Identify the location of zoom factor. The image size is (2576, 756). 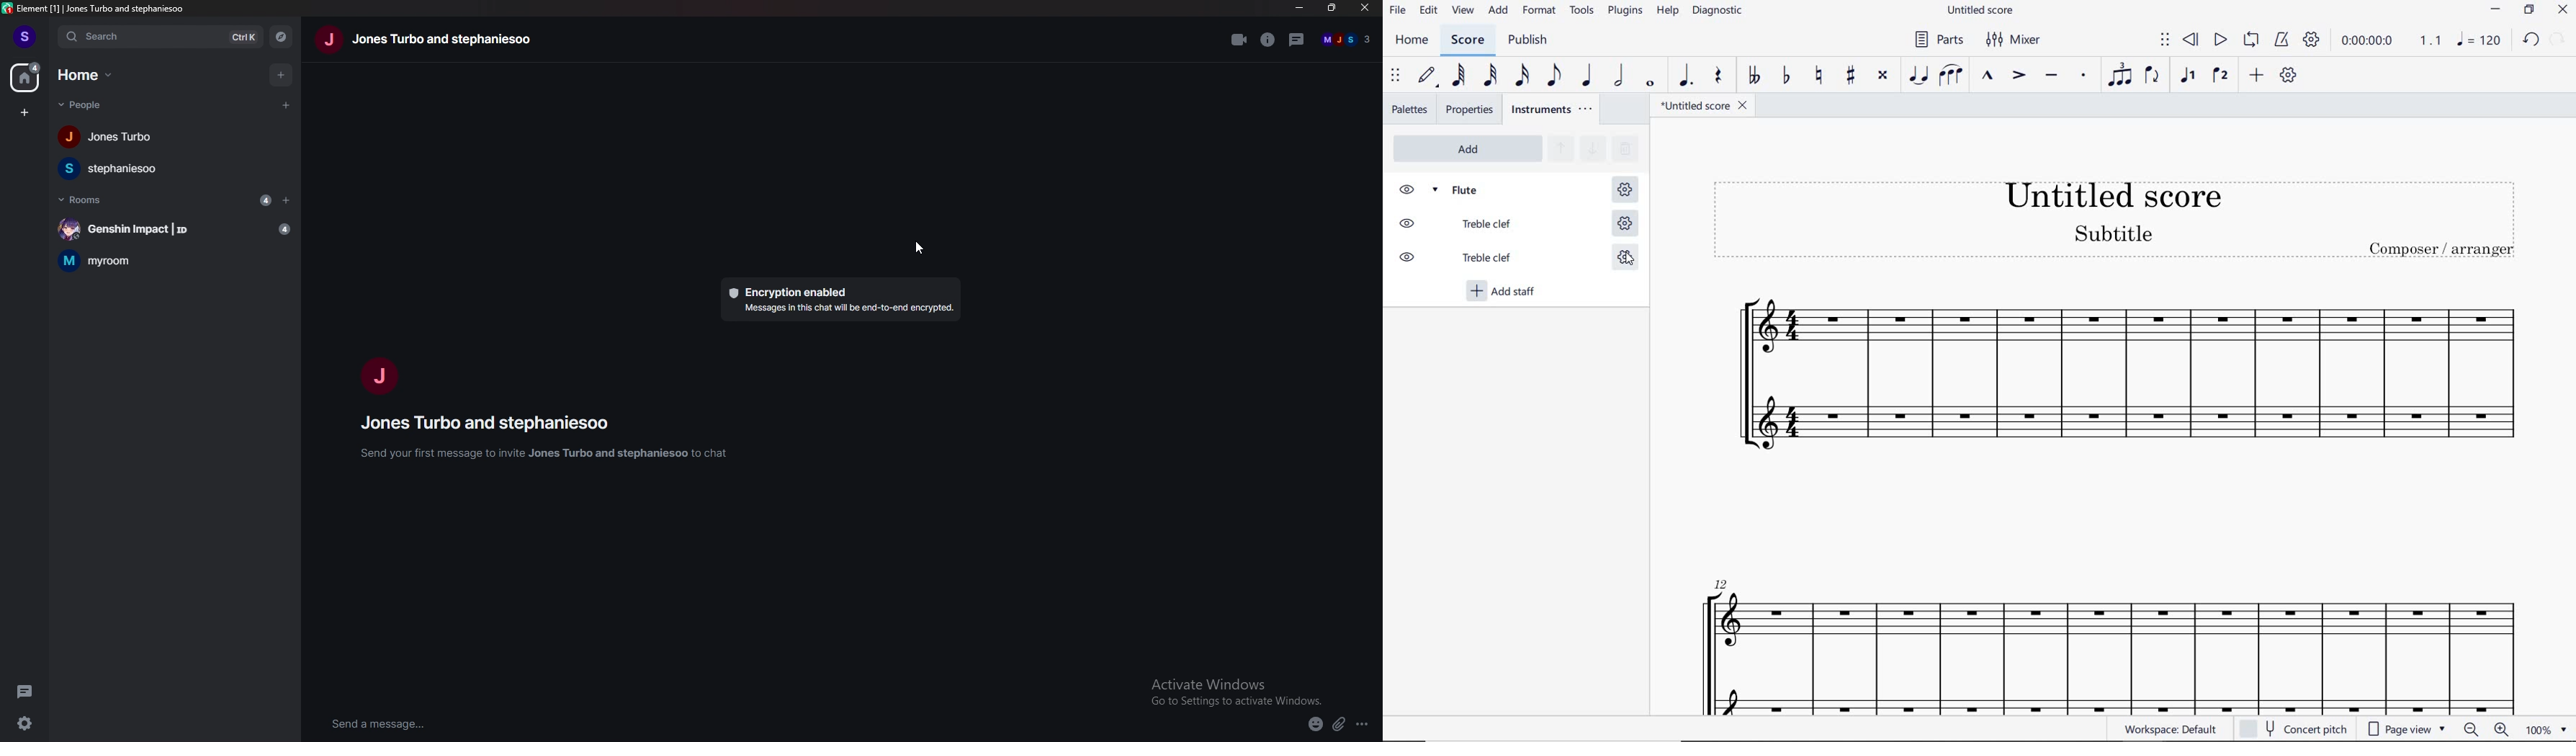
(2545, 730).